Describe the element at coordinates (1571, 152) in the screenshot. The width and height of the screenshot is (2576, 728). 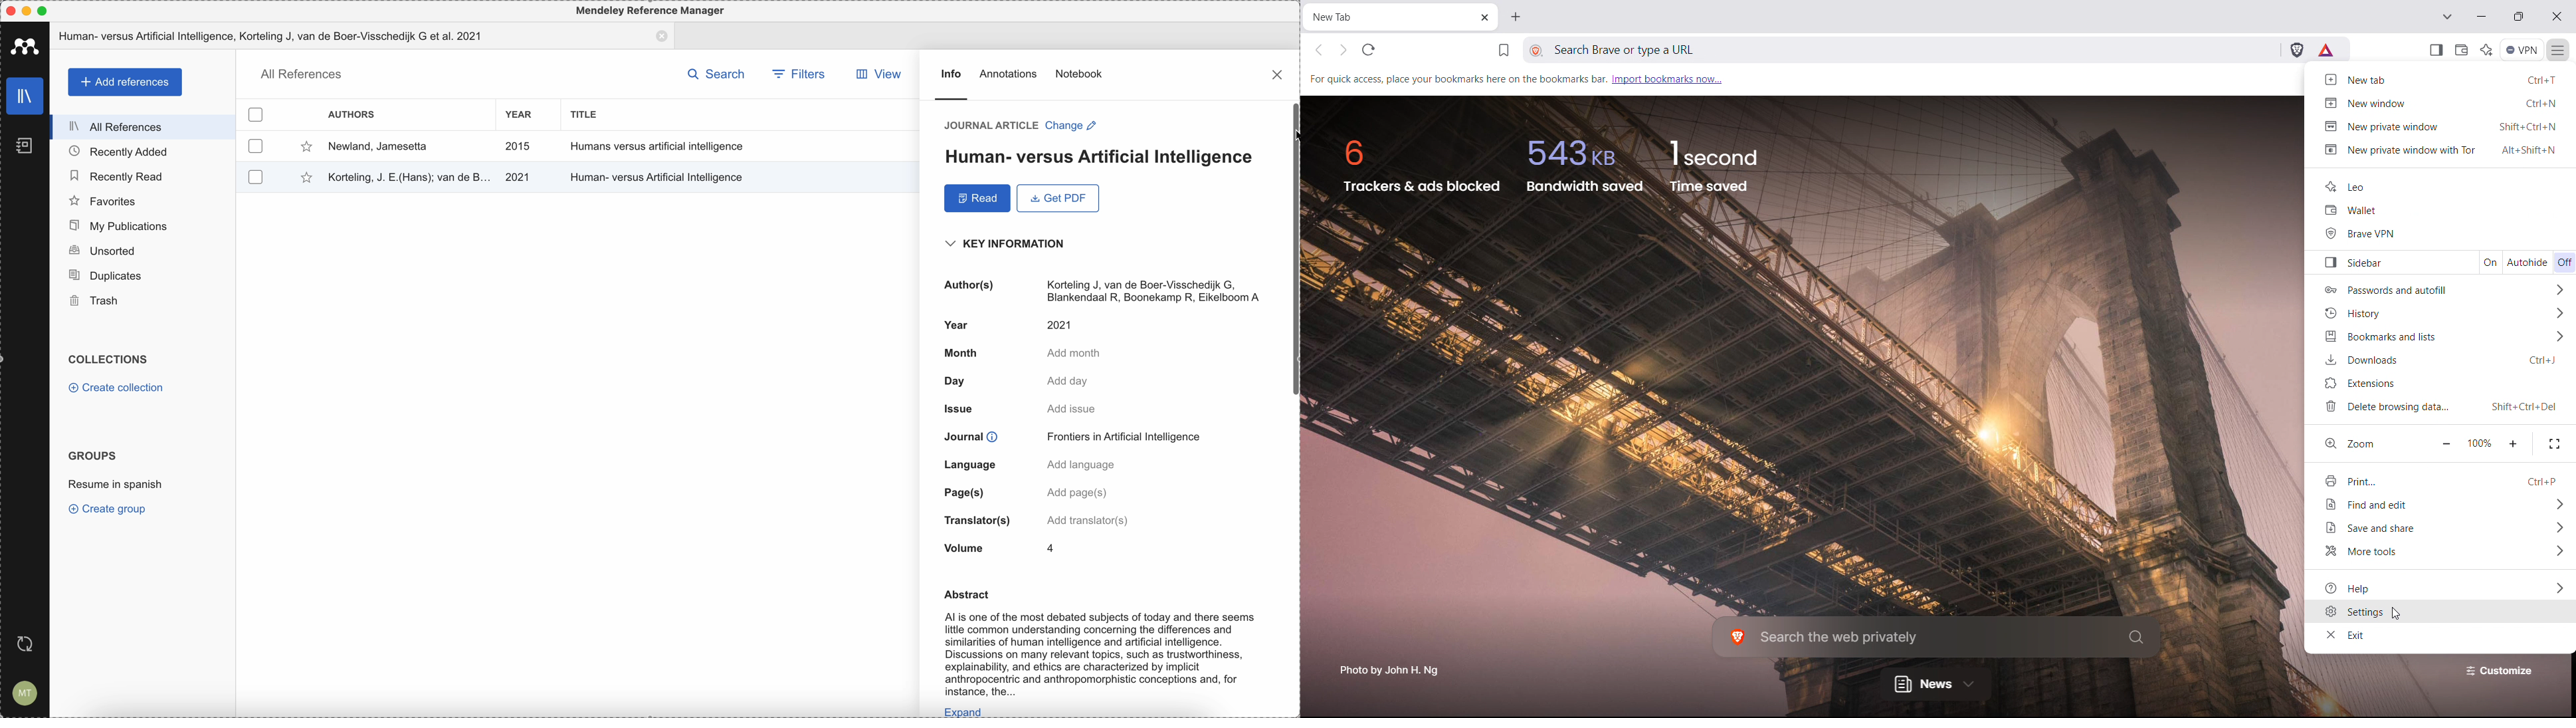
I see `543kb` at that location.